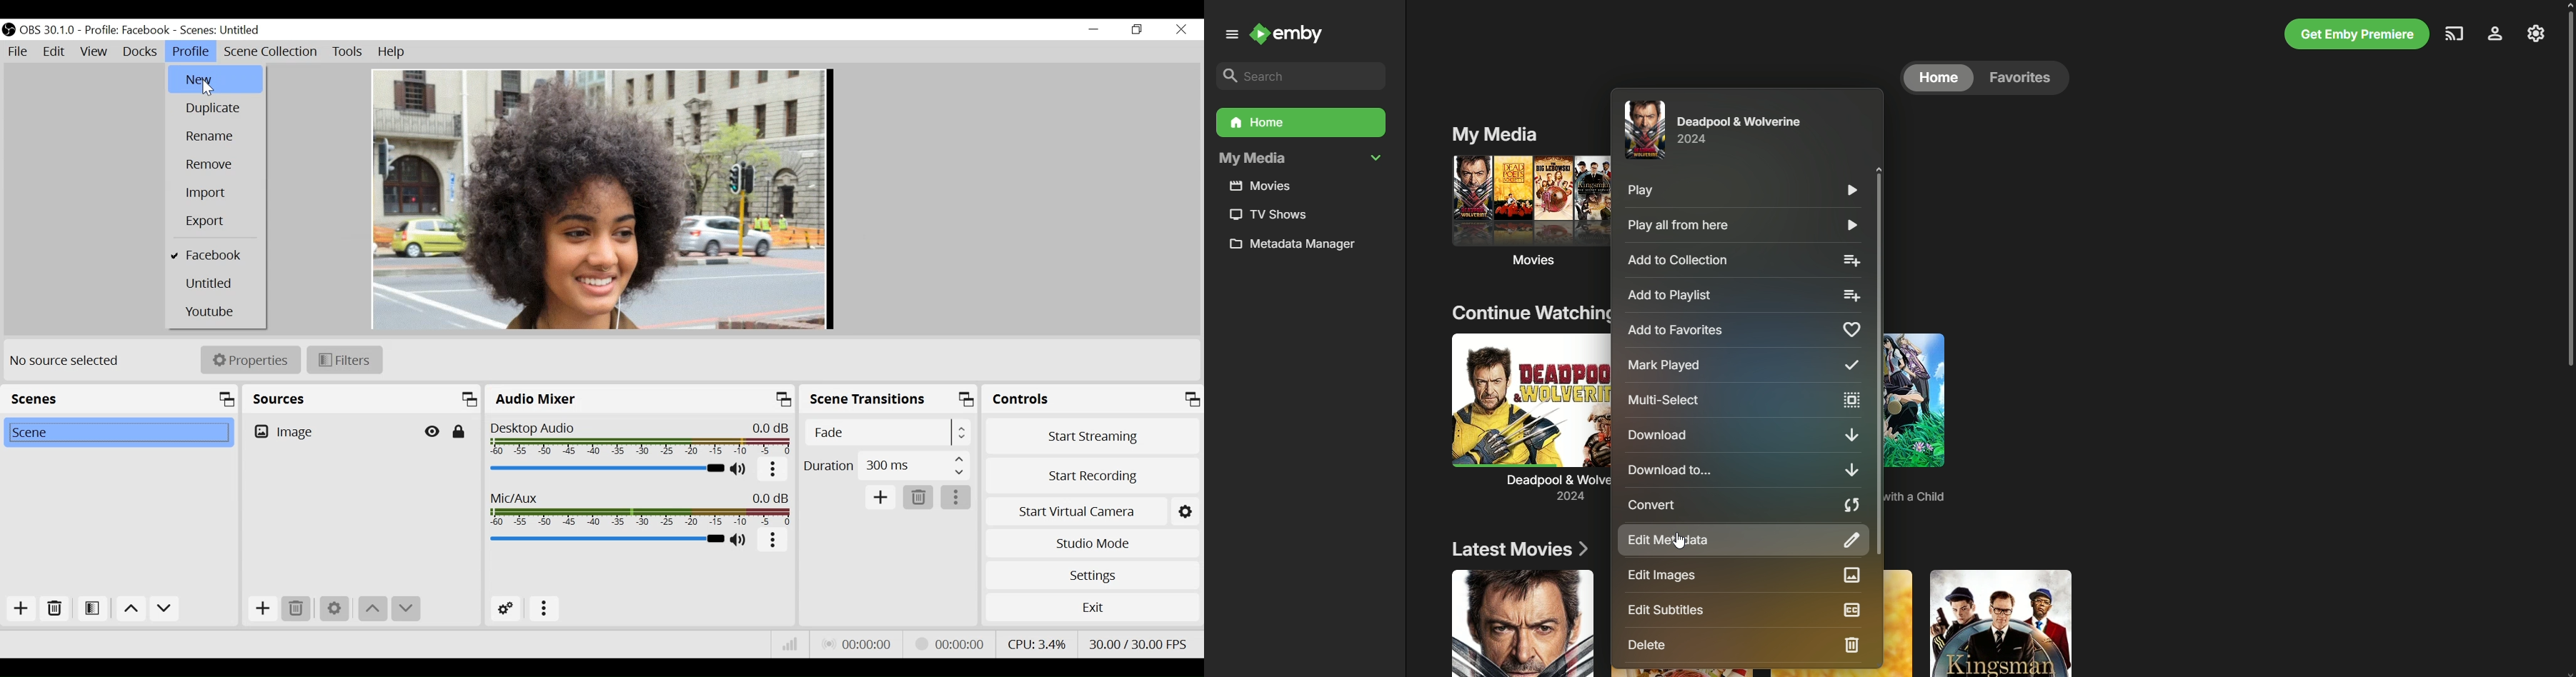 The width and height of the screenshot is (2576, 700). Describe the element at coordinates (228, 30) in the screenshot. I see `Scenes Name` at that location.